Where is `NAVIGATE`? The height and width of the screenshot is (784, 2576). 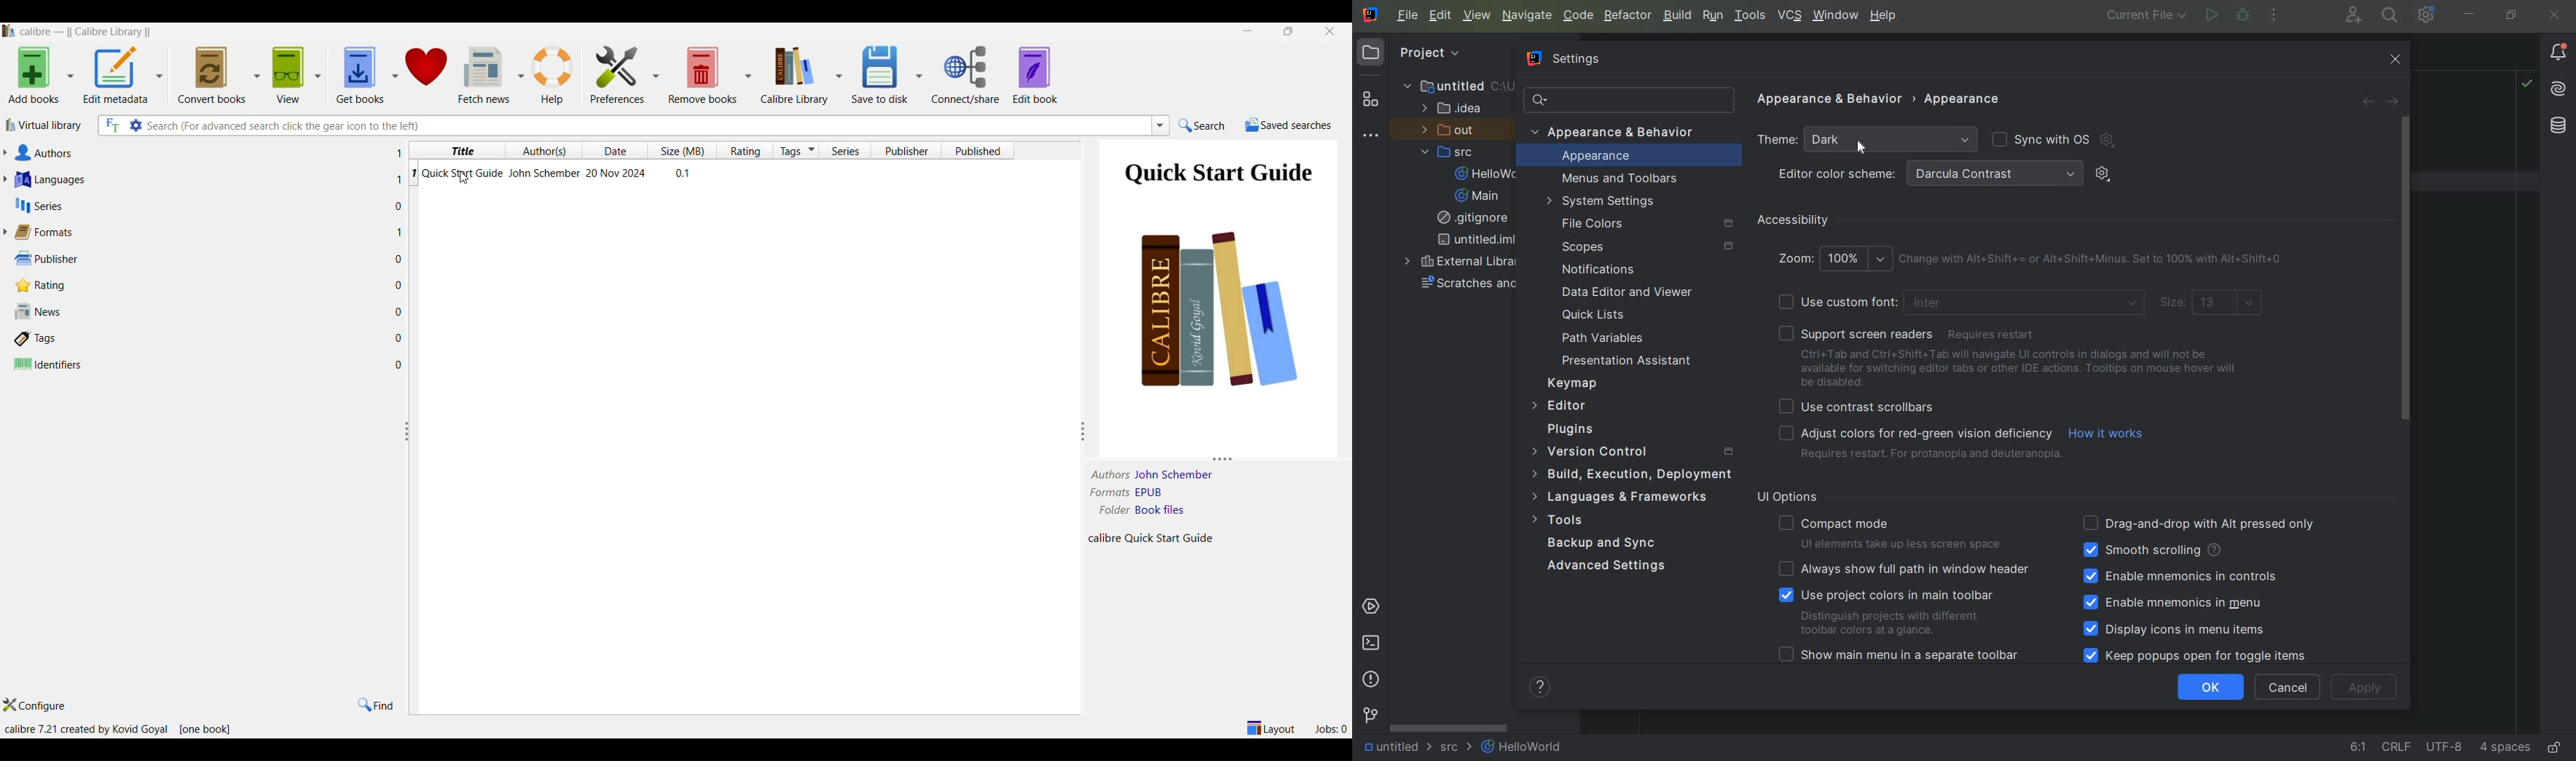 NAVIGATE is located at coordinates (1528, 15).